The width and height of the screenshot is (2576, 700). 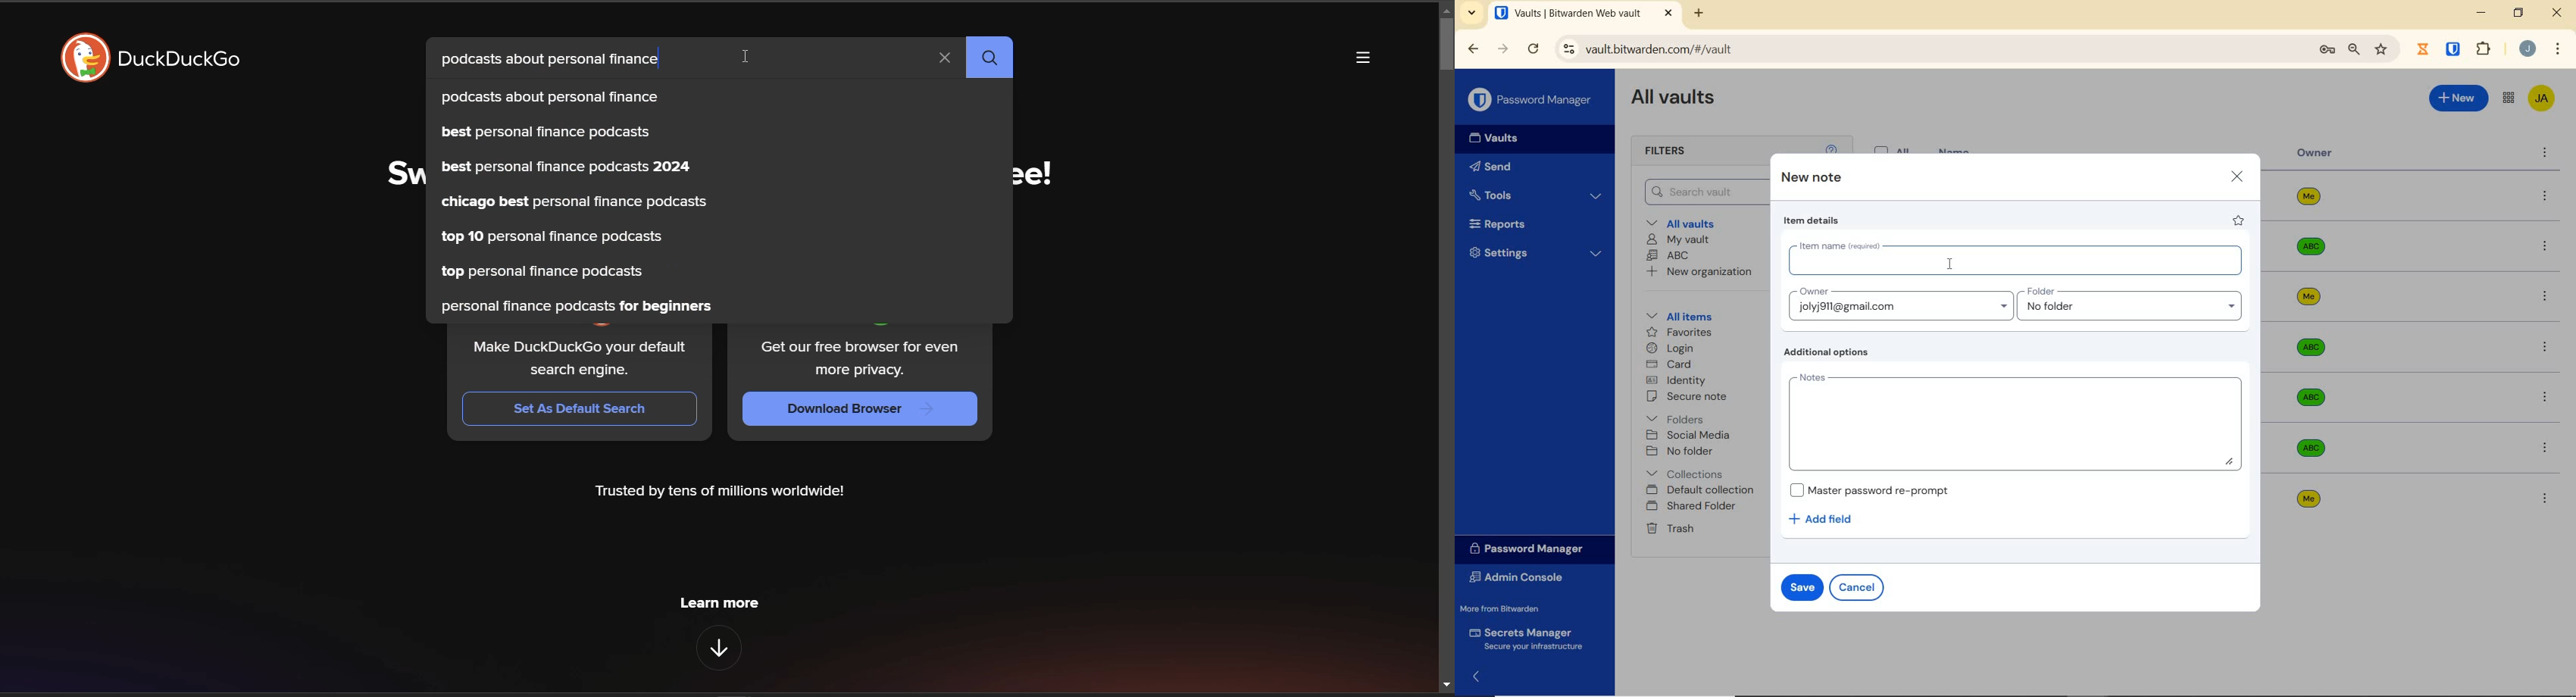 I want to click on bookmark, so click(x=2381, y=50).